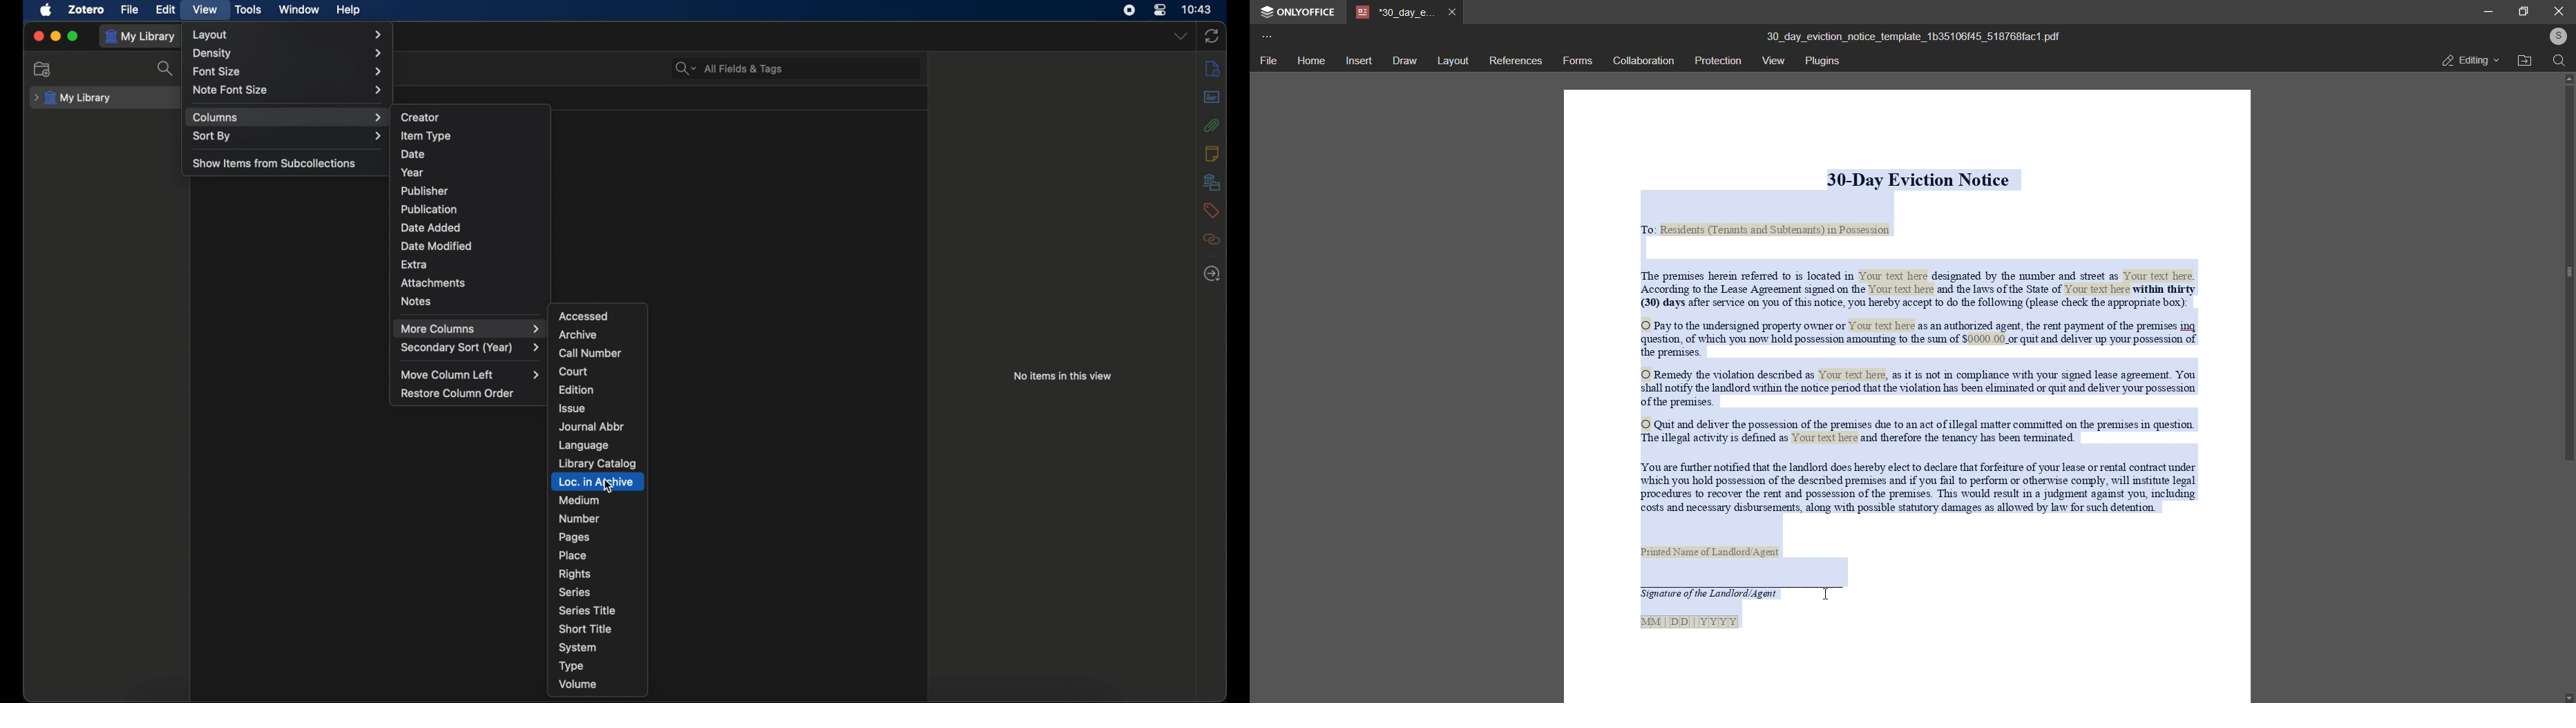 Image resolution: width=2576 pixels, height=728 pixels. What do you see at coordinates (470, 328) in the screenshot?
I see `more columns` at bounding box center [470, 328].